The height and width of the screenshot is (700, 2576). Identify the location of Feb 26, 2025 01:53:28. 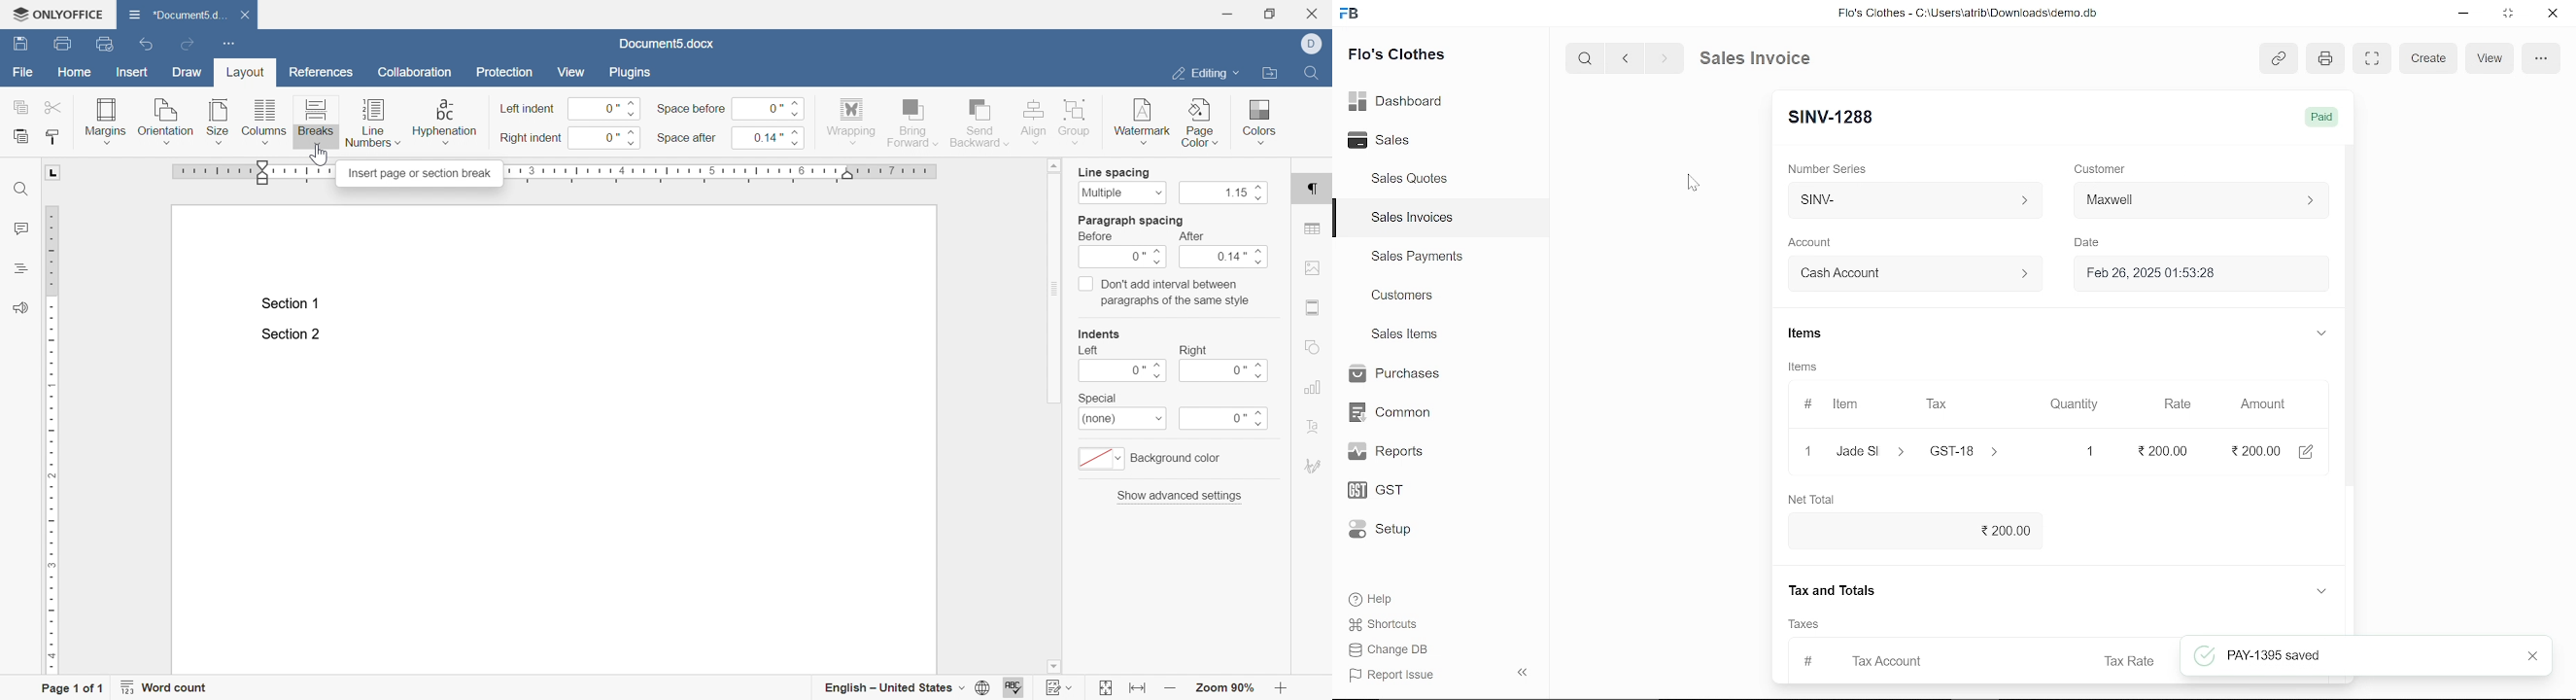
(2178, 274).